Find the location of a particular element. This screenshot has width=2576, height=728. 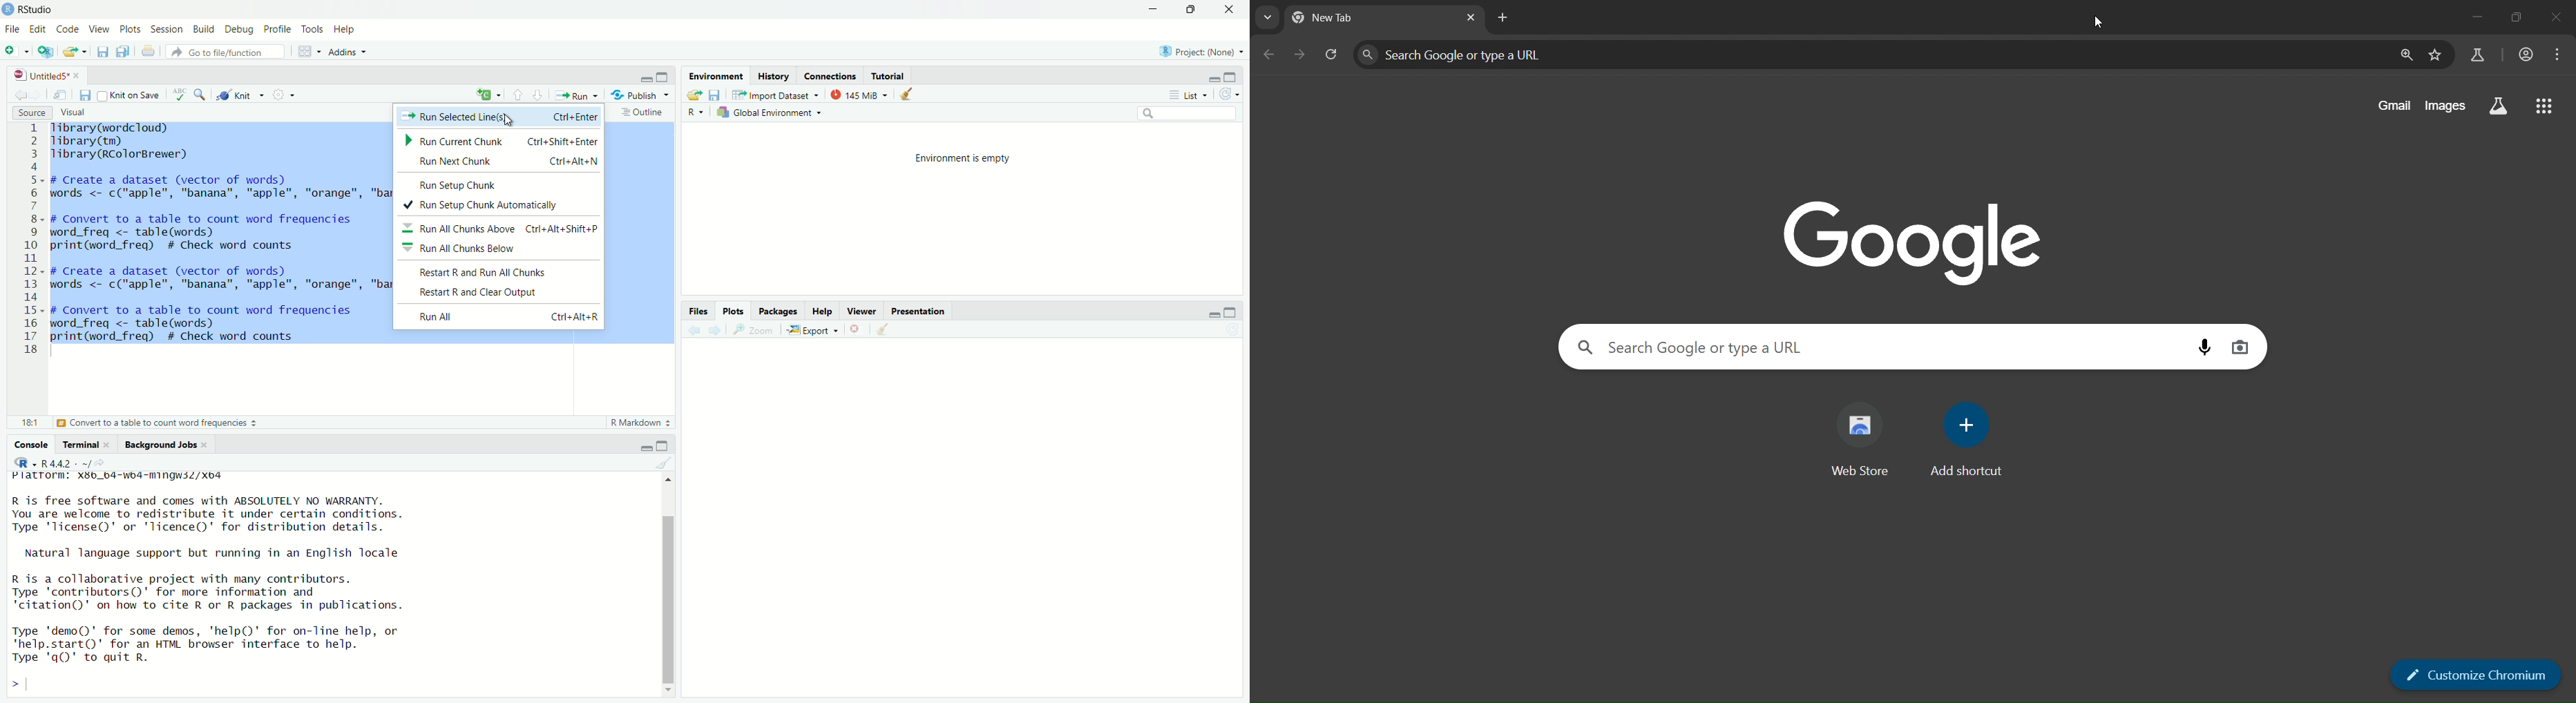

Save  is located at coordinates (716, 95).